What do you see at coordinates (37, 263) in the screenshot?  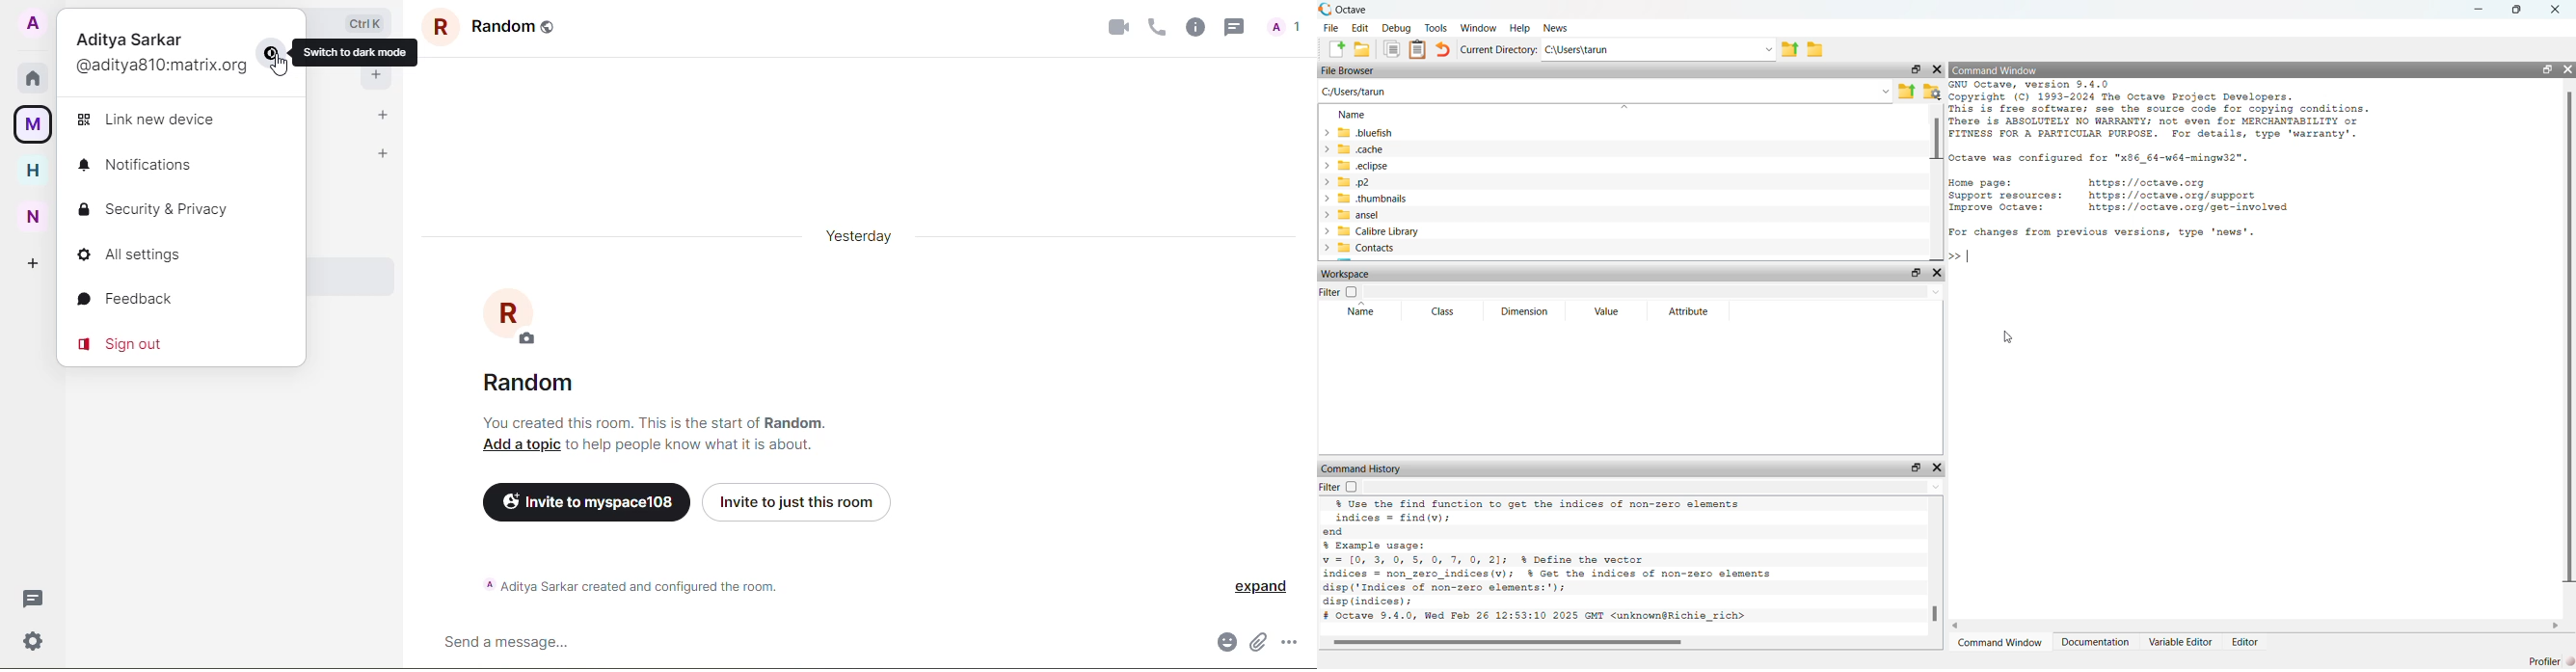 I see `create space` at bounding box center [37, 263].